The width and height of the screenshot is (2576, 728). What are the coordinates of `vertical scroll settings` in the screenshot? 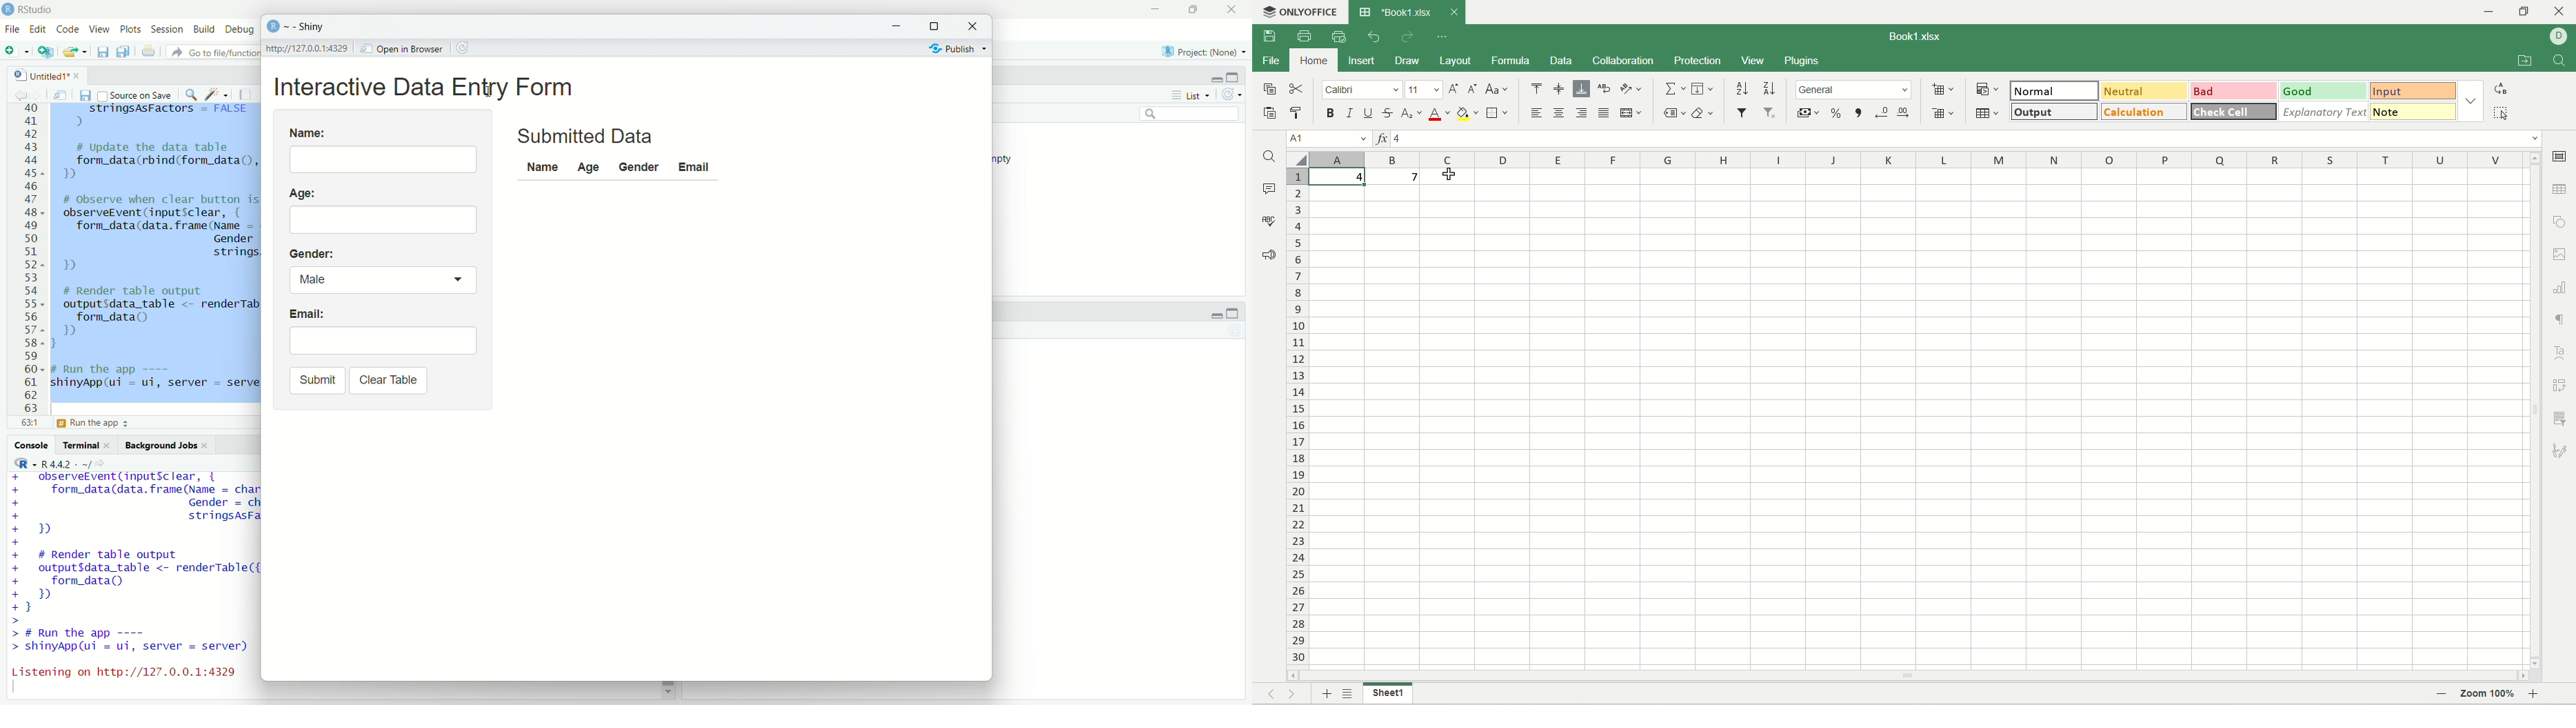 It's located at (2537, 409).